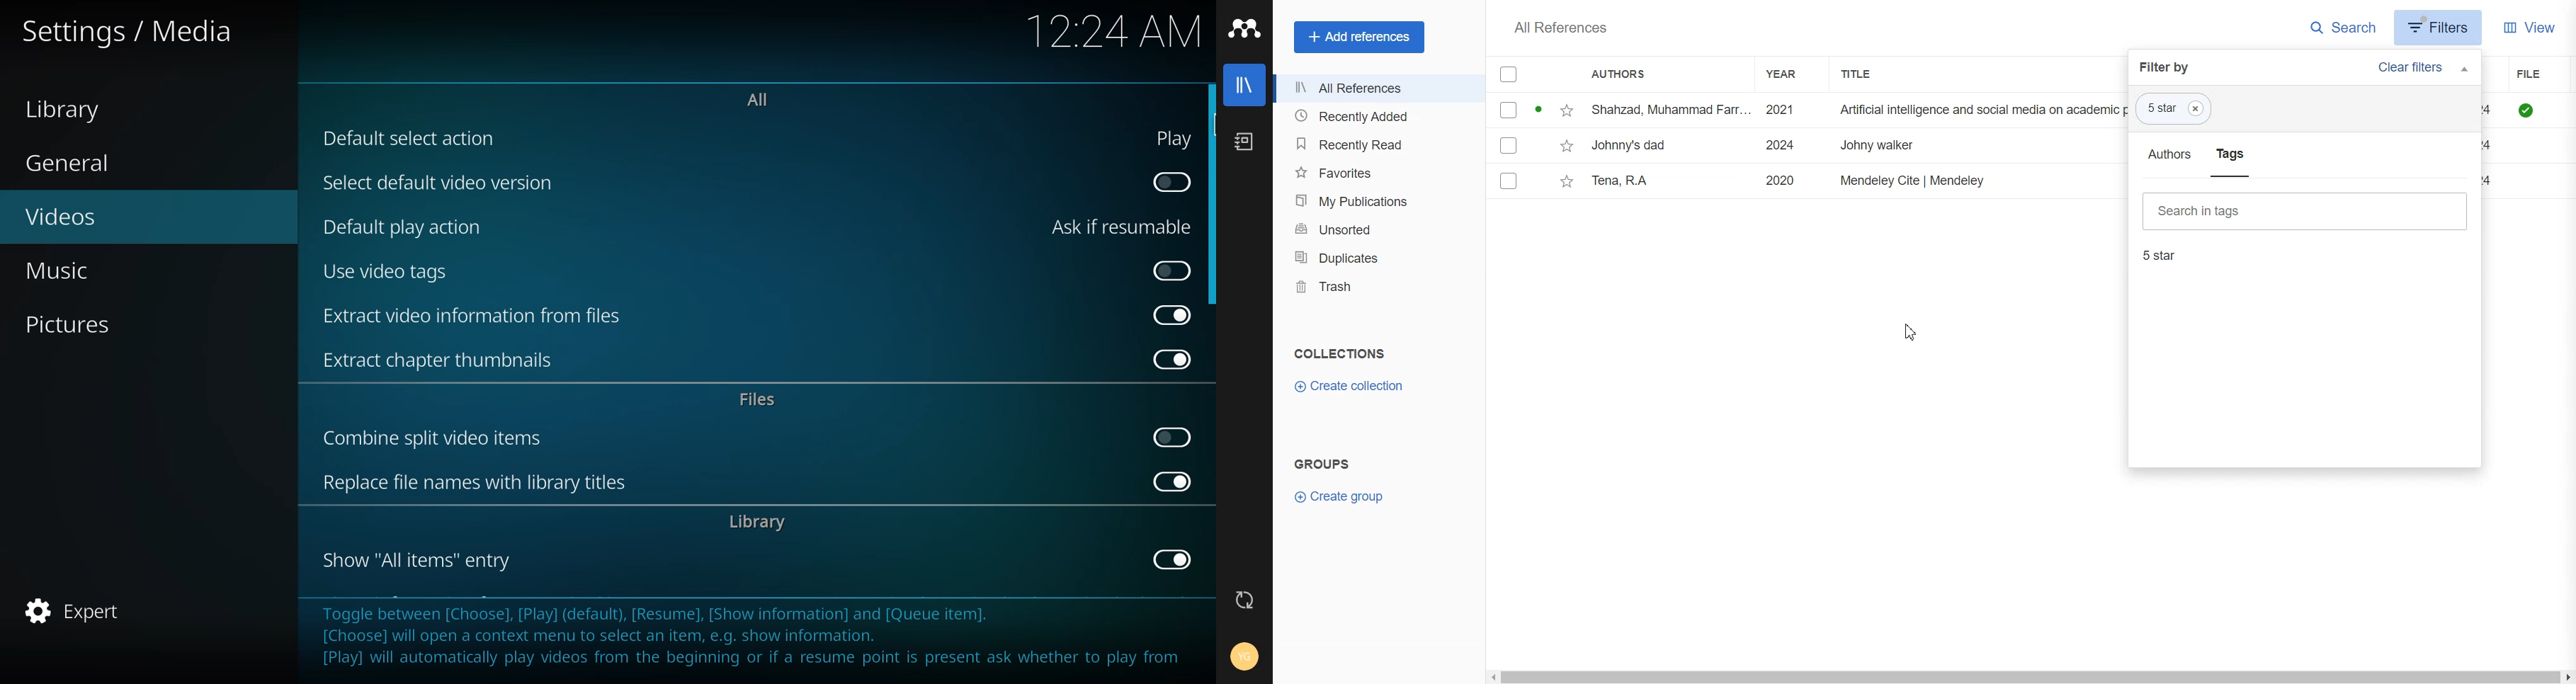  I want to click on Groups, so click(1322, 463).